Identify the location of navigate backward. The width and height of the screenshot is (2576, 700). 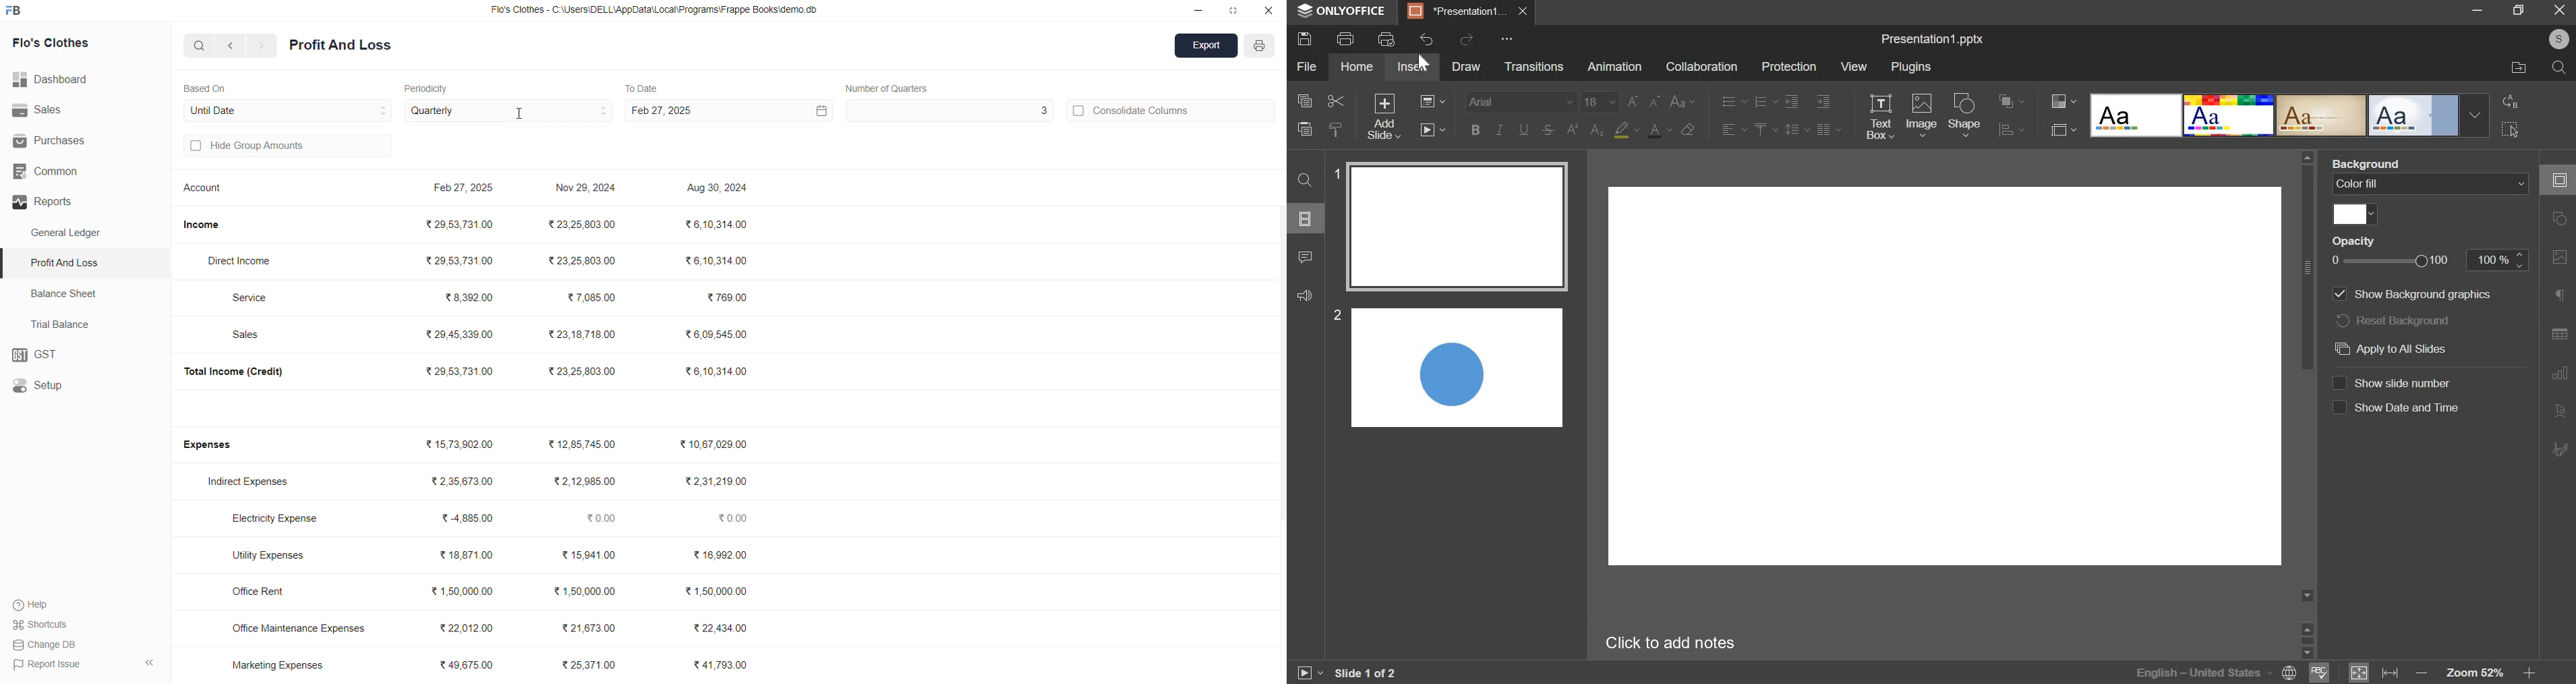
(233, 45).